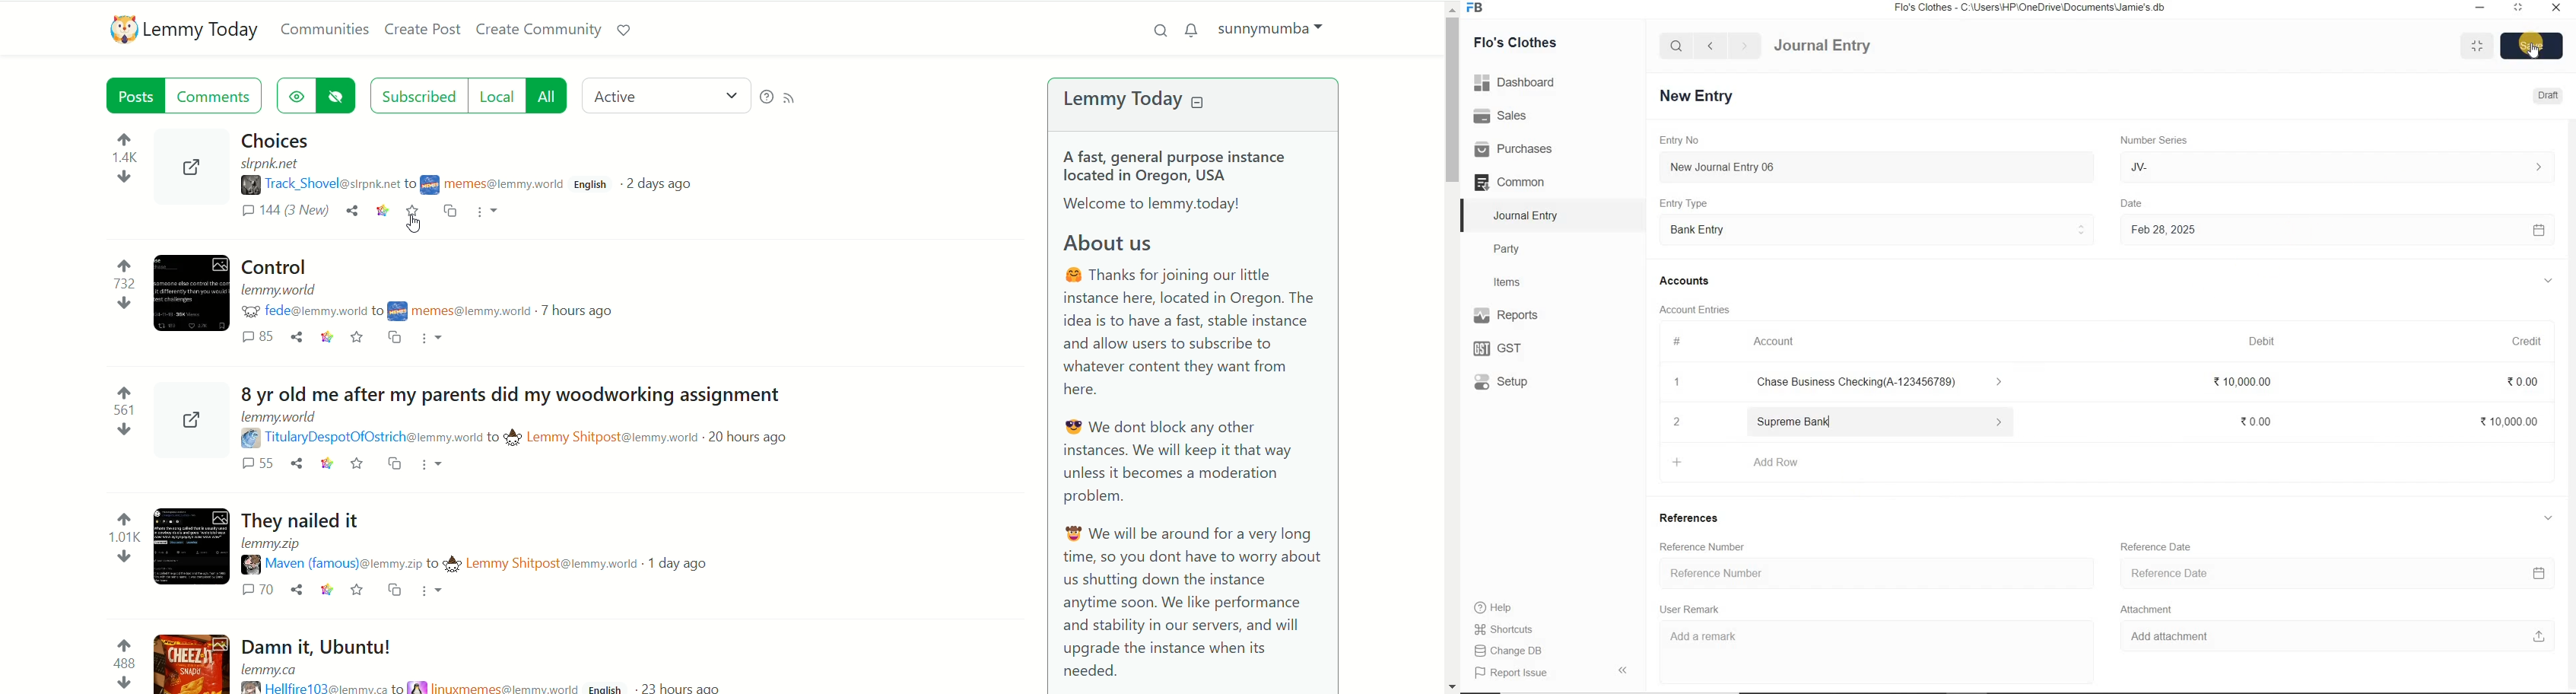 The image size is (2576, 700). Describe the element at coordinates (2257, 419) in the screenshot. I see `₹0.00` at that location.